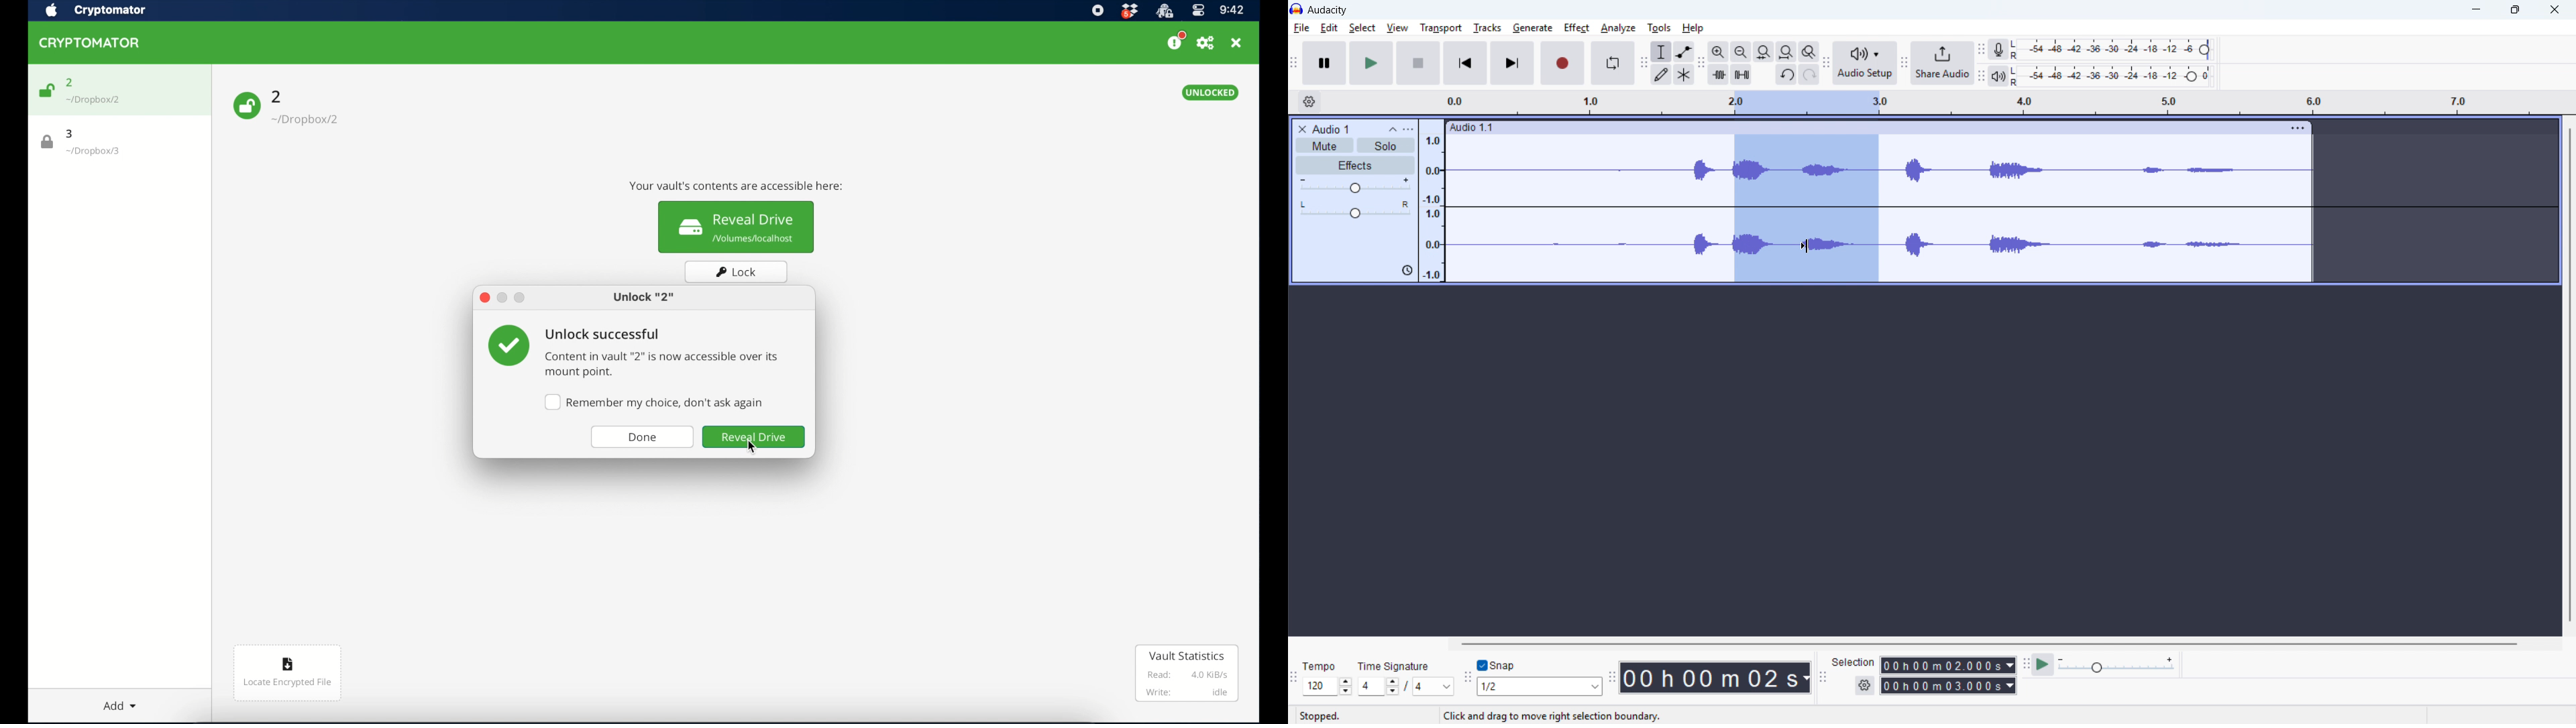  I want to click on Time signature toolbar , so click(1295, 677).